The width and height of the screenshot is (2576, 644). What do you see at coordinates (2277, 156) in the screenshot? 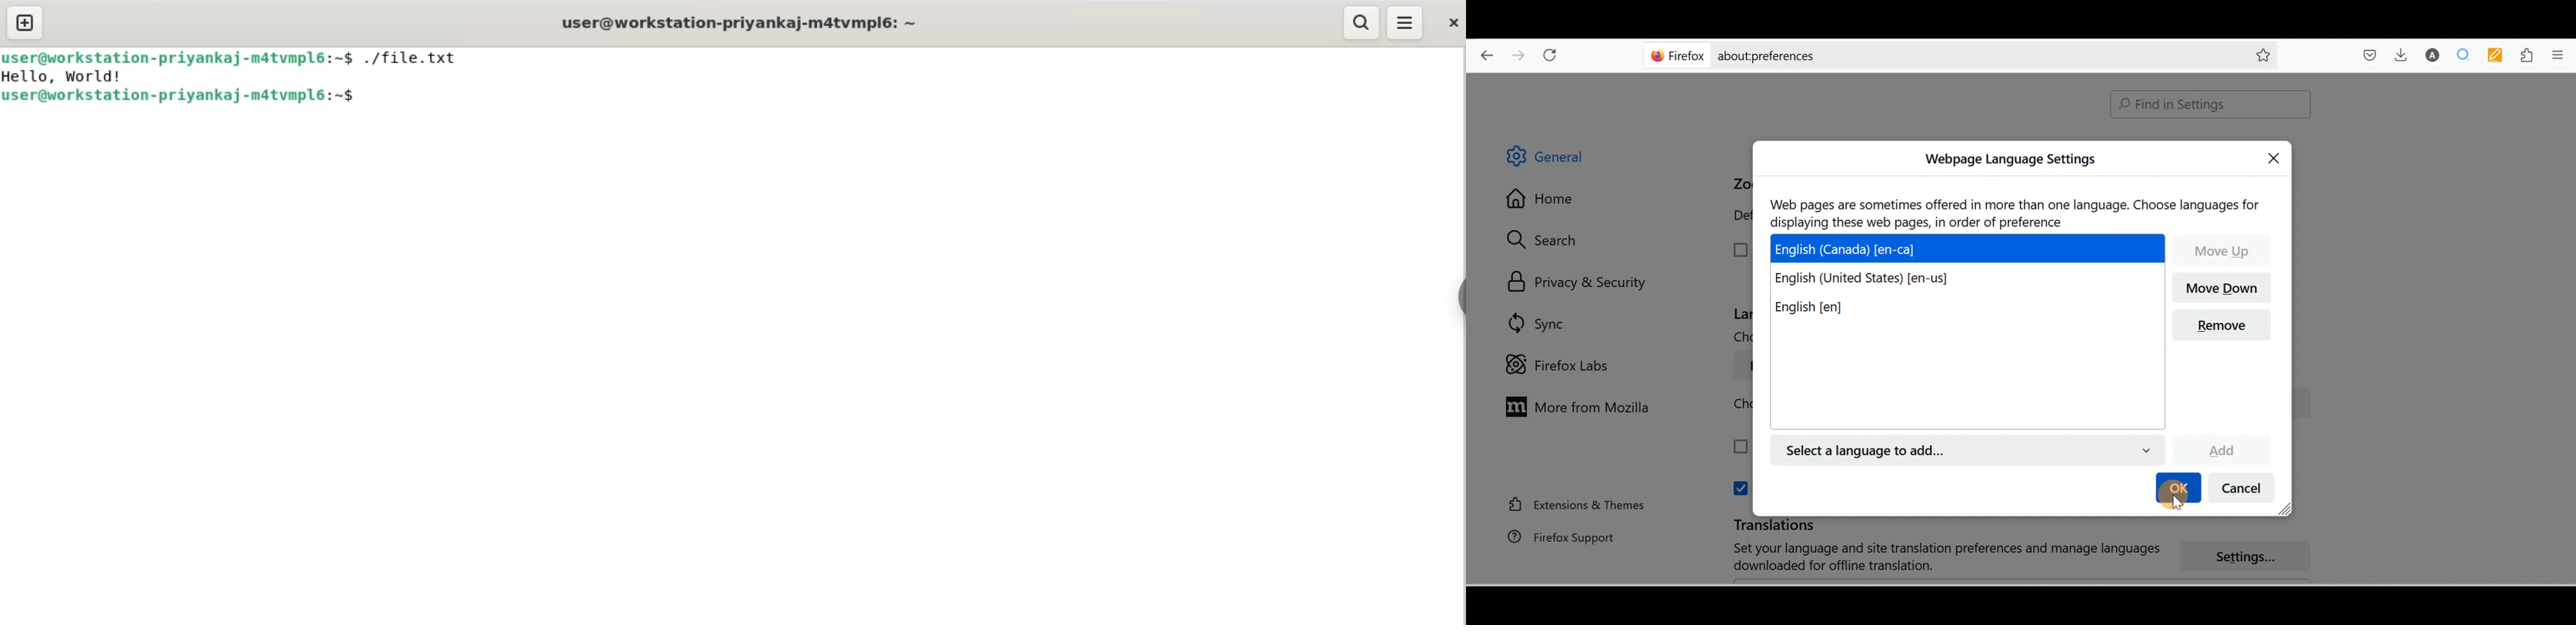
I see `Close` at bounding box center [2277, 156].